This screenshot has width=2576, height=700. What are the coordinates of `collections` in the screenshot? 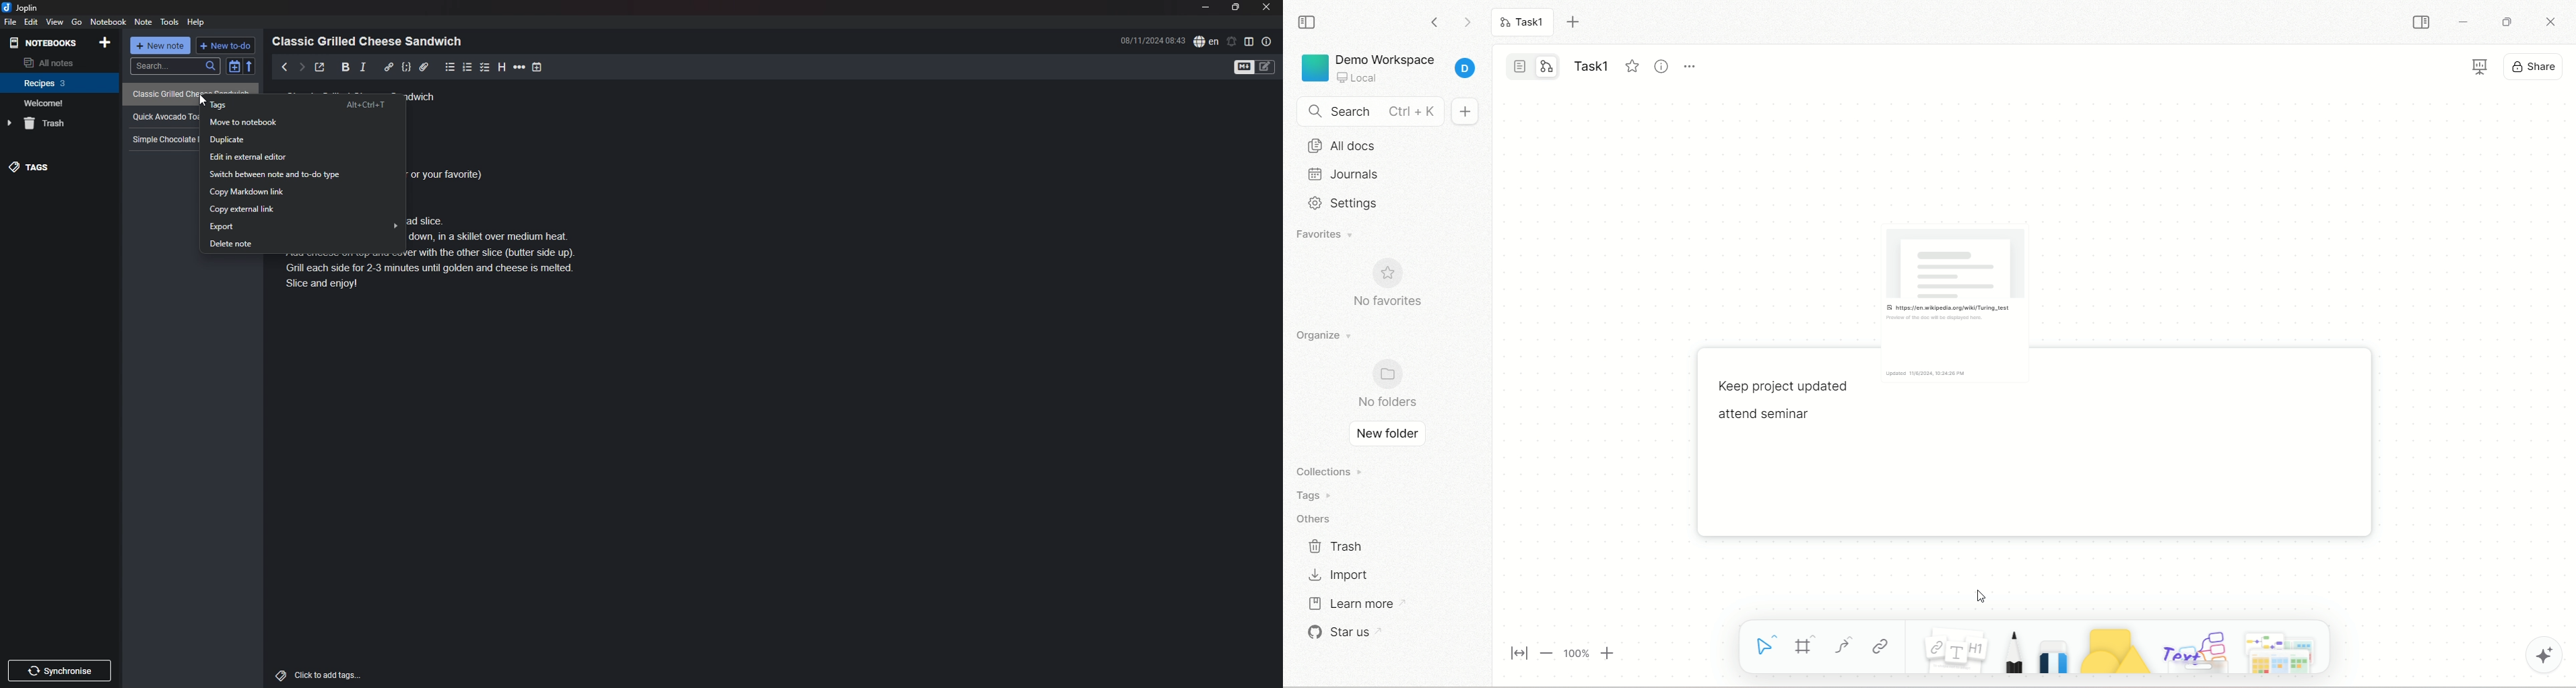 It's located at (1333, 471).